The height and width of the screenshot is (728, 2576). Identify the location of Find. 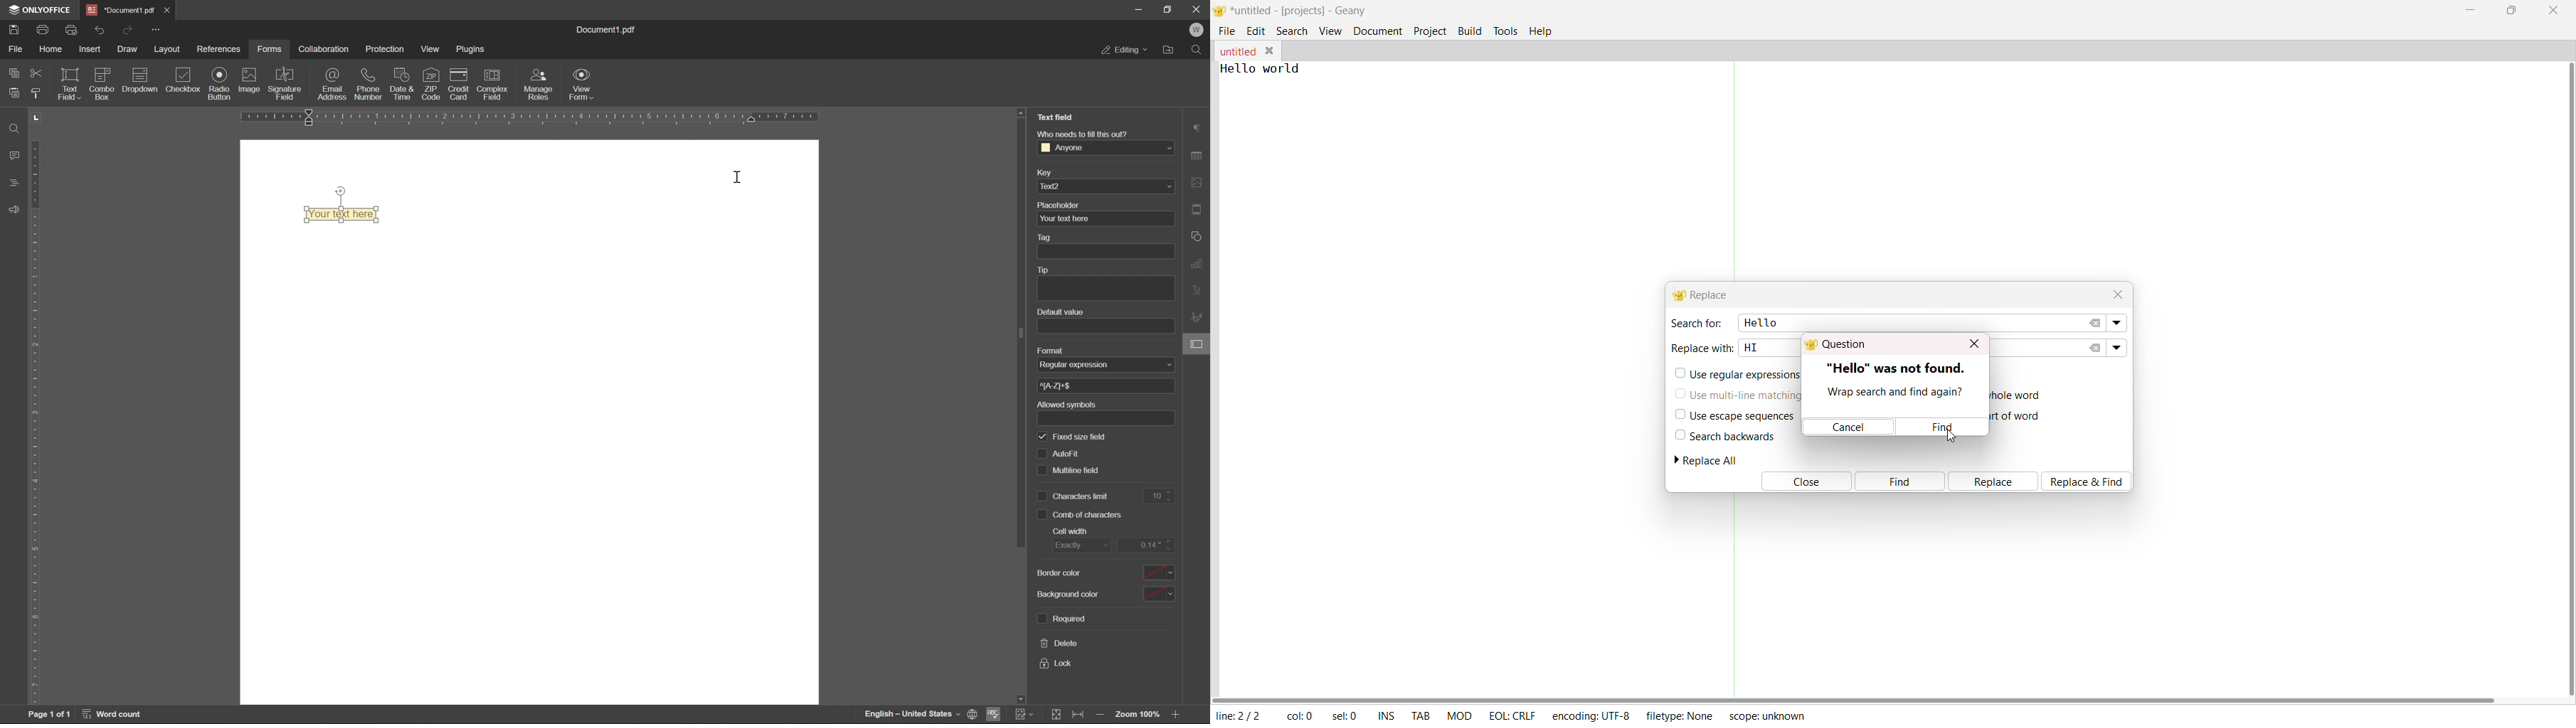
(15, 129).